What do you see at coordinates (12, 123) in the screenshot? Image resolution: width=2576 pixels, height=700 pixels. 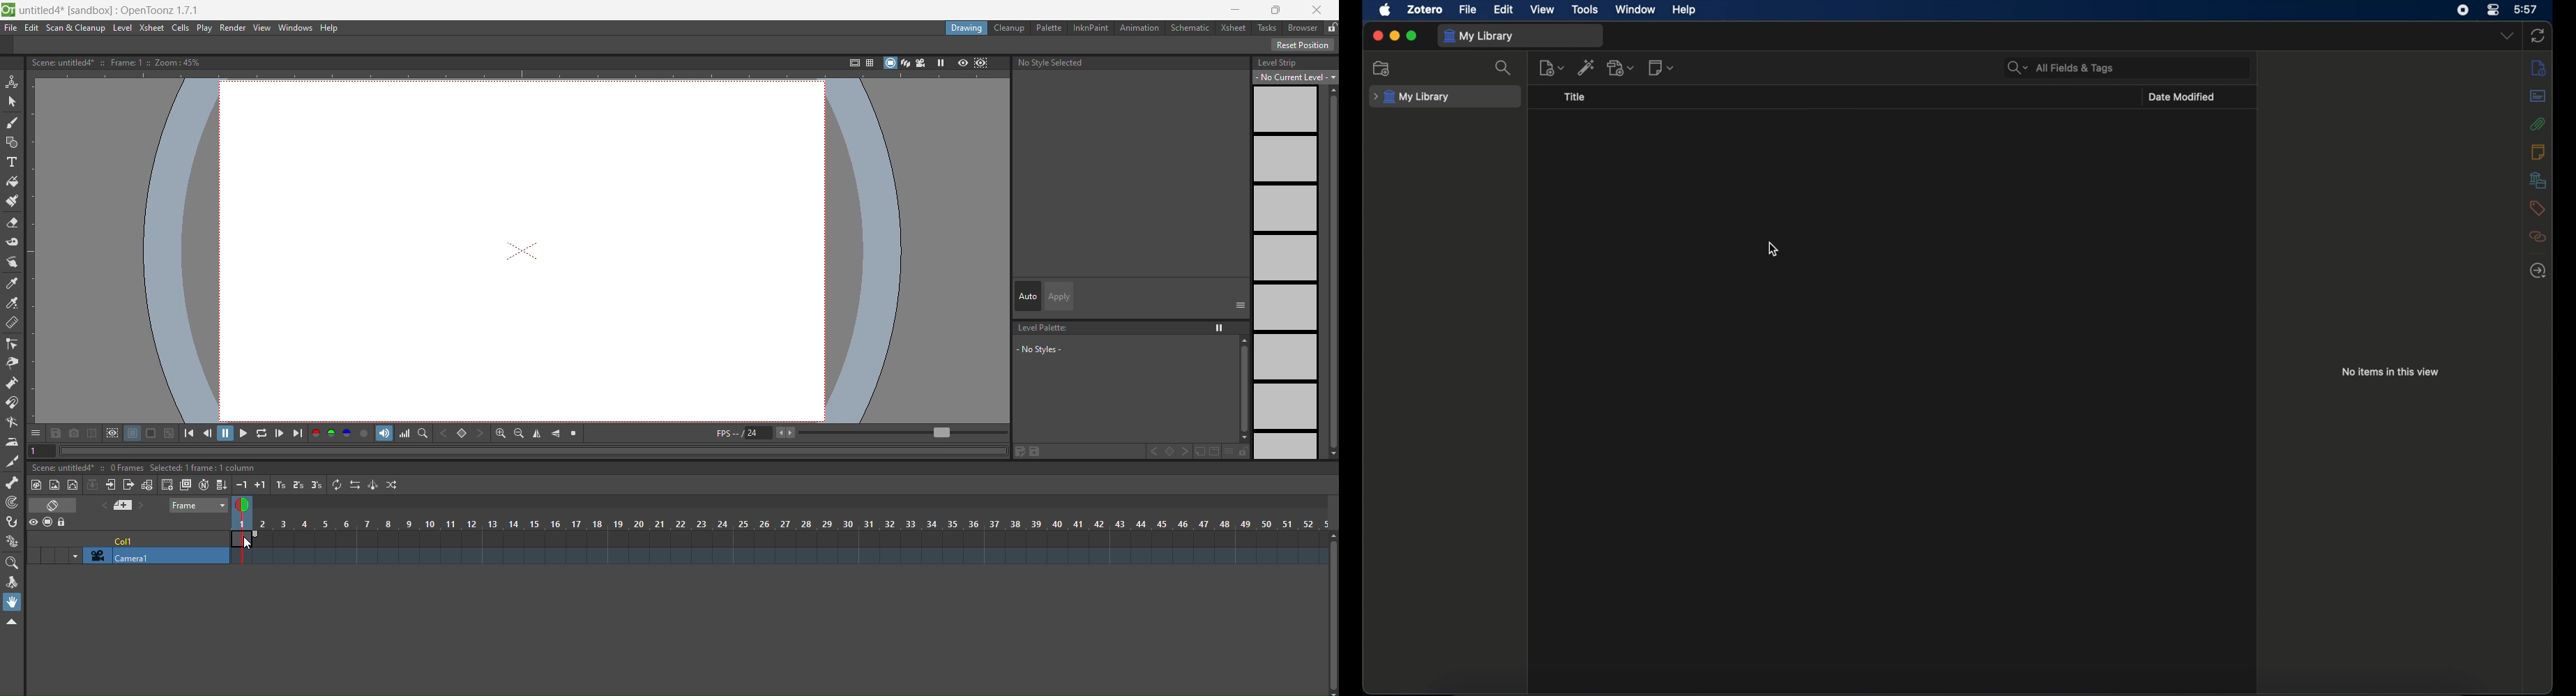 I see `brush tool` at bounding box center [12, 123].